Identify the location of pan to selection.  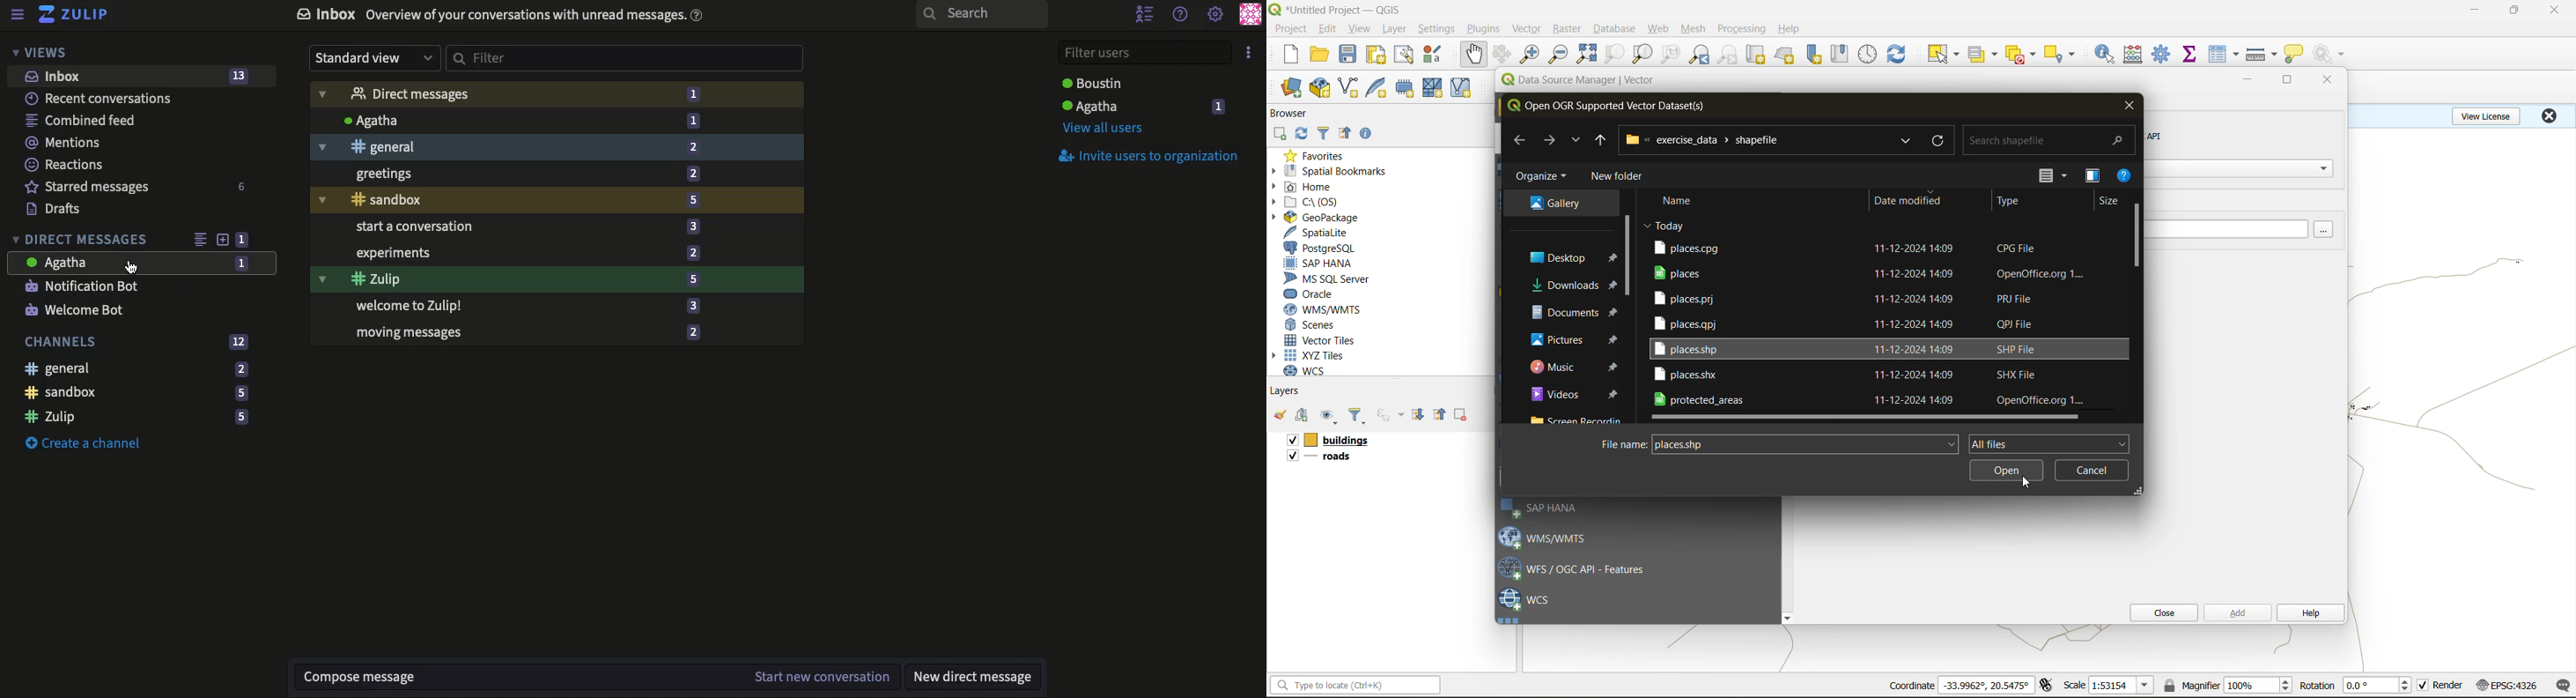
(1502, 55).